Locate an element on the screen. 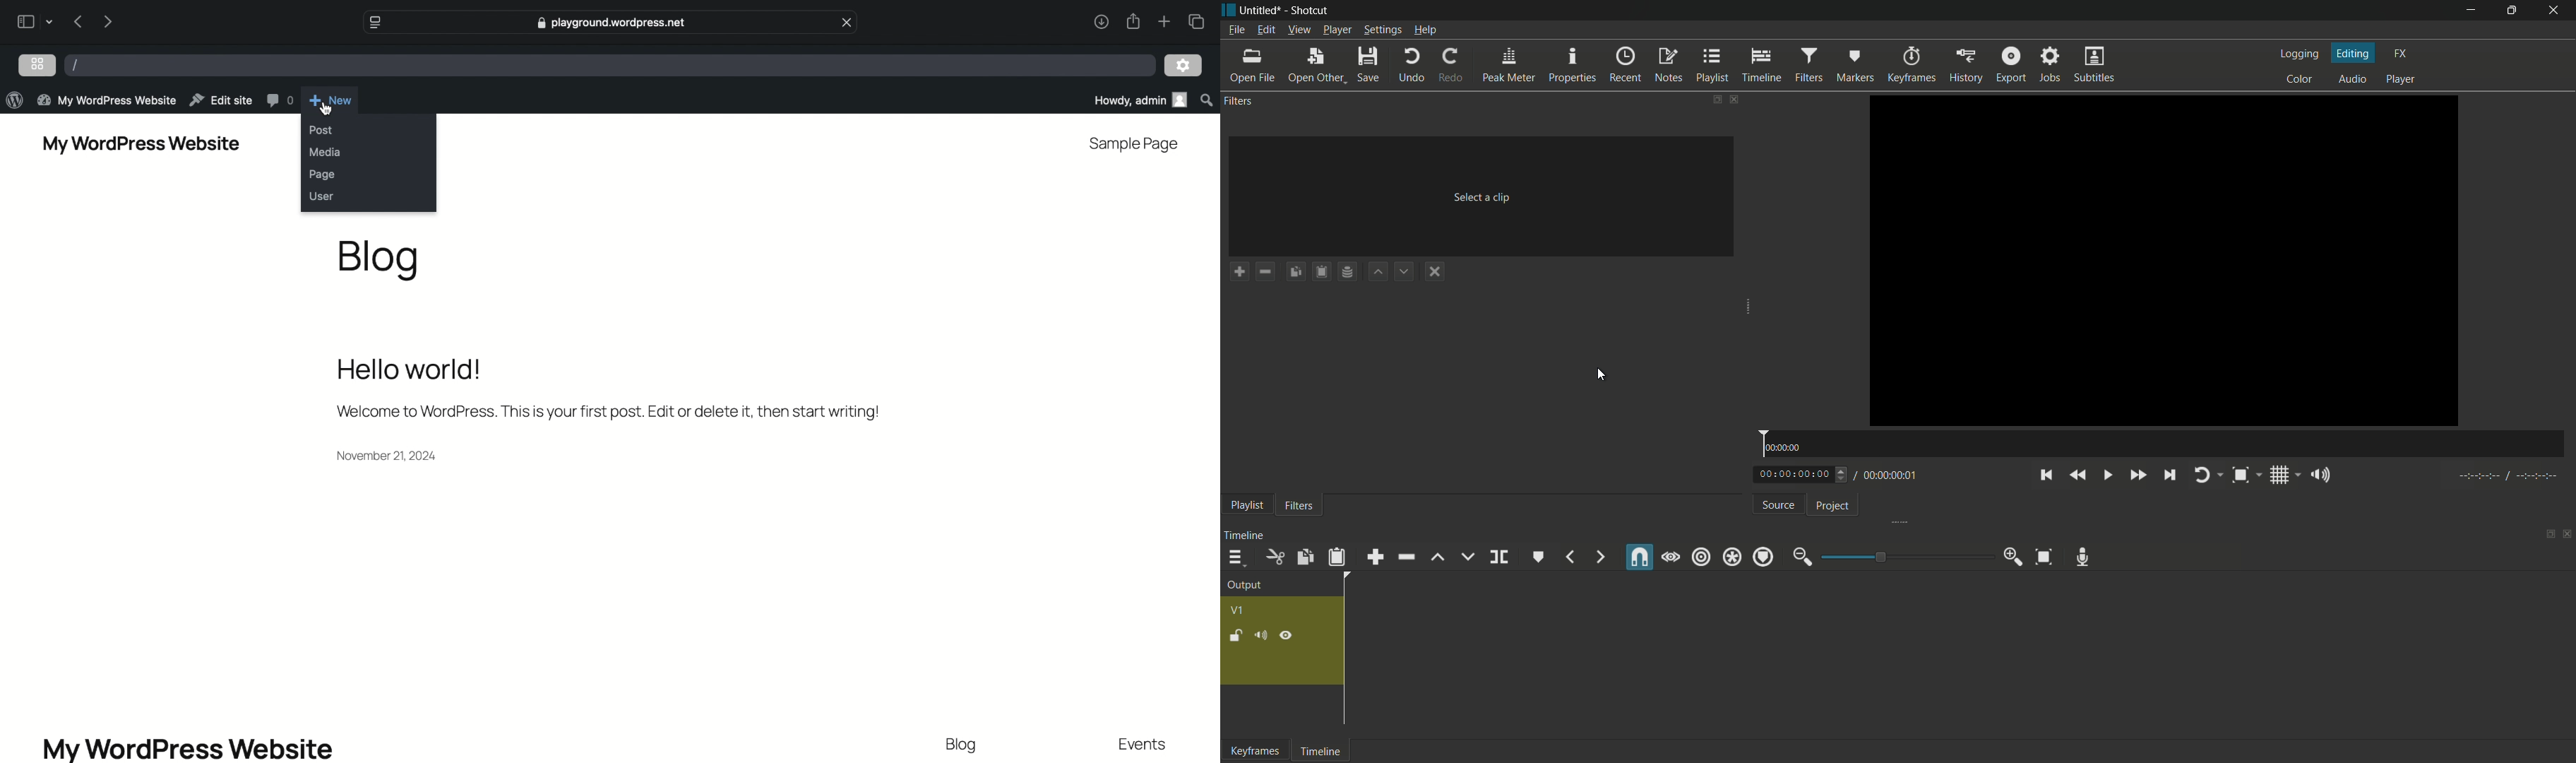 The width and height of the screenshot is (2576, 784). deselect the filter is located at coordinates (1434, 270).